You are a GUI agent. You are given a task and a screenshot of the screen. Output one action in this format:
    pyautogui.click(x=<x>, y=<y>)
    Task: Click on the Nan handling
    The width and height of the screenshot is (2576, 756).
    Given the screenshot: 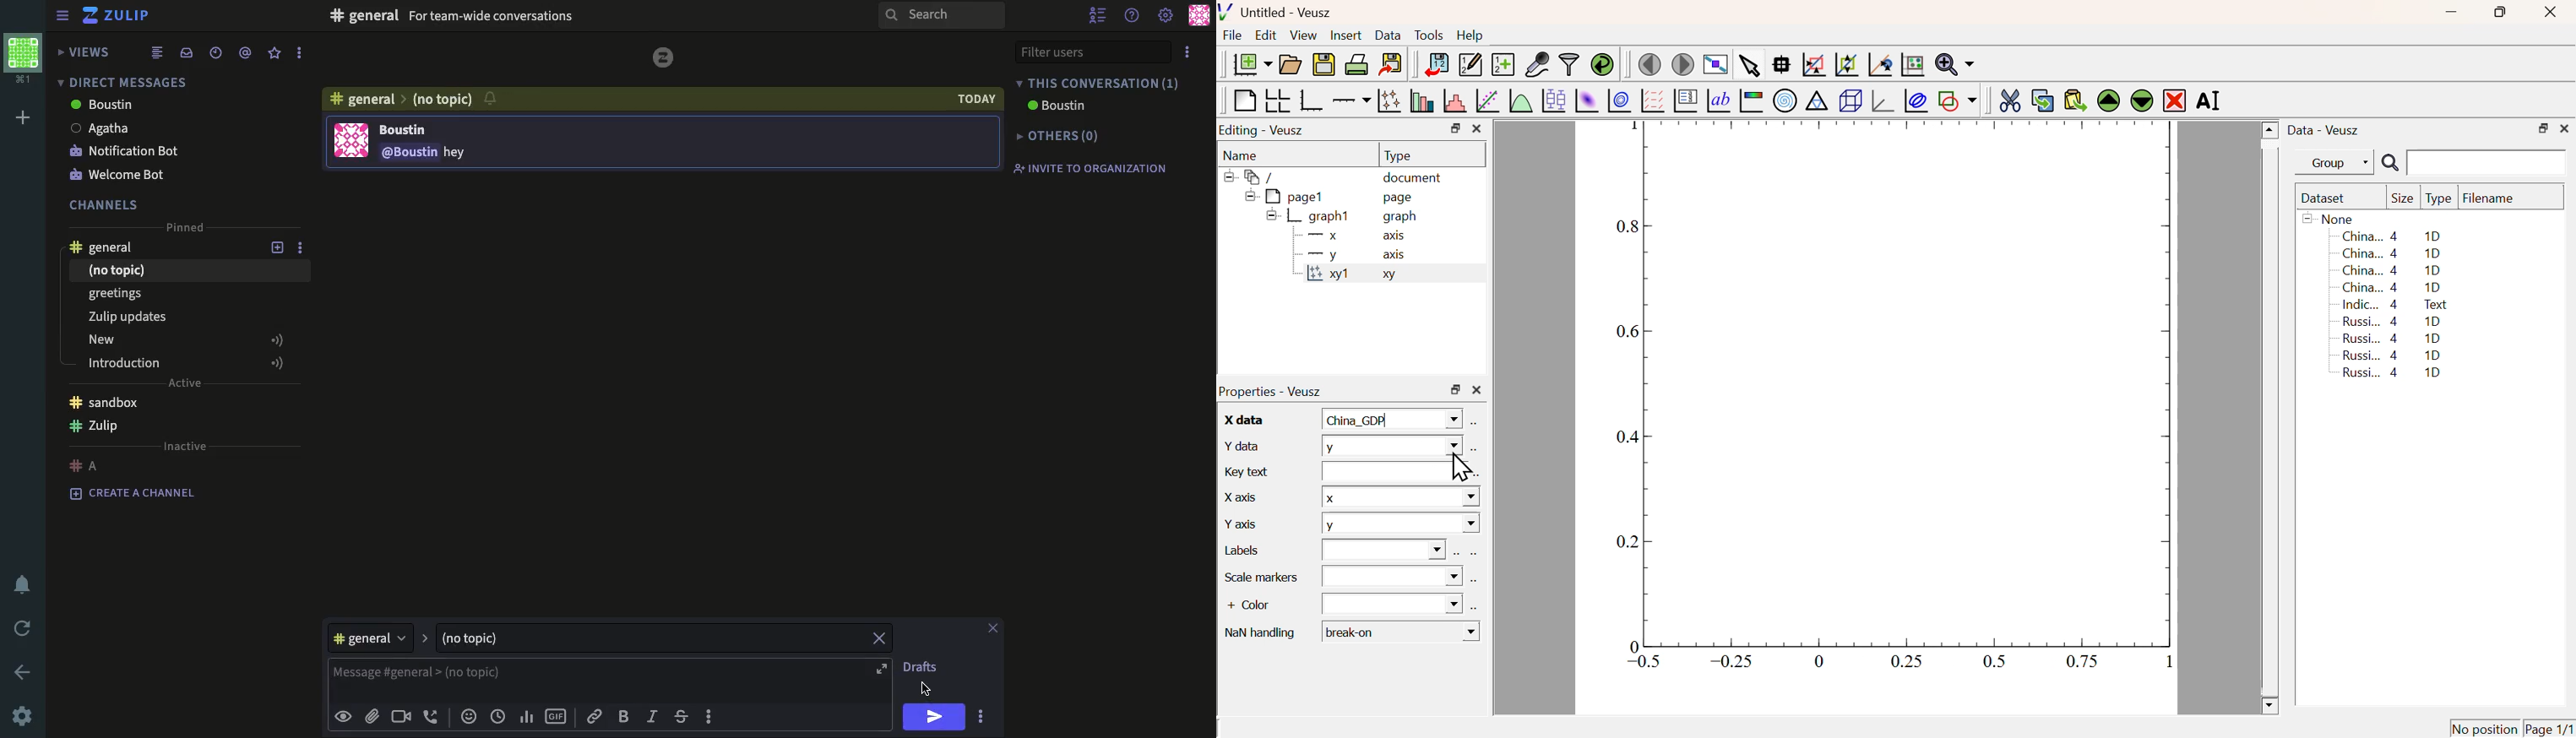 What is the action you would take?
    pyautogui.click(x=1259, y=630)
    